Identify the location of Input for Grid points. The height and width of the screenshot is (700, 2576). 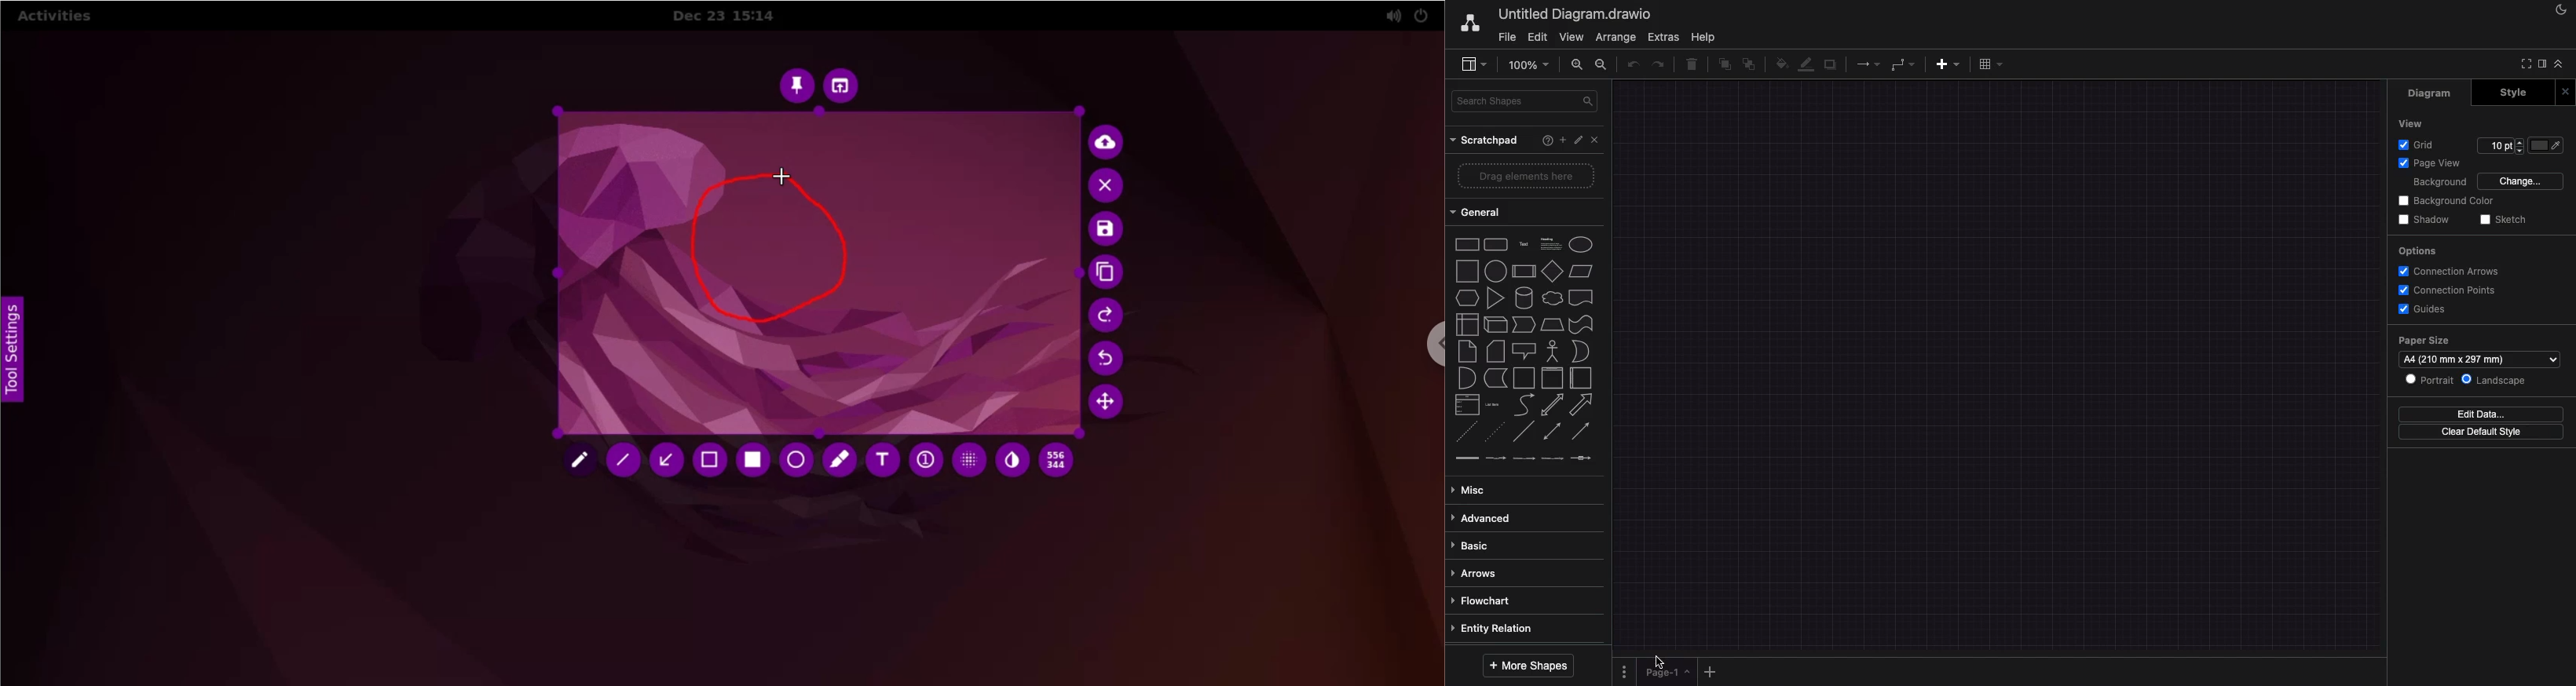
(2501, 145).